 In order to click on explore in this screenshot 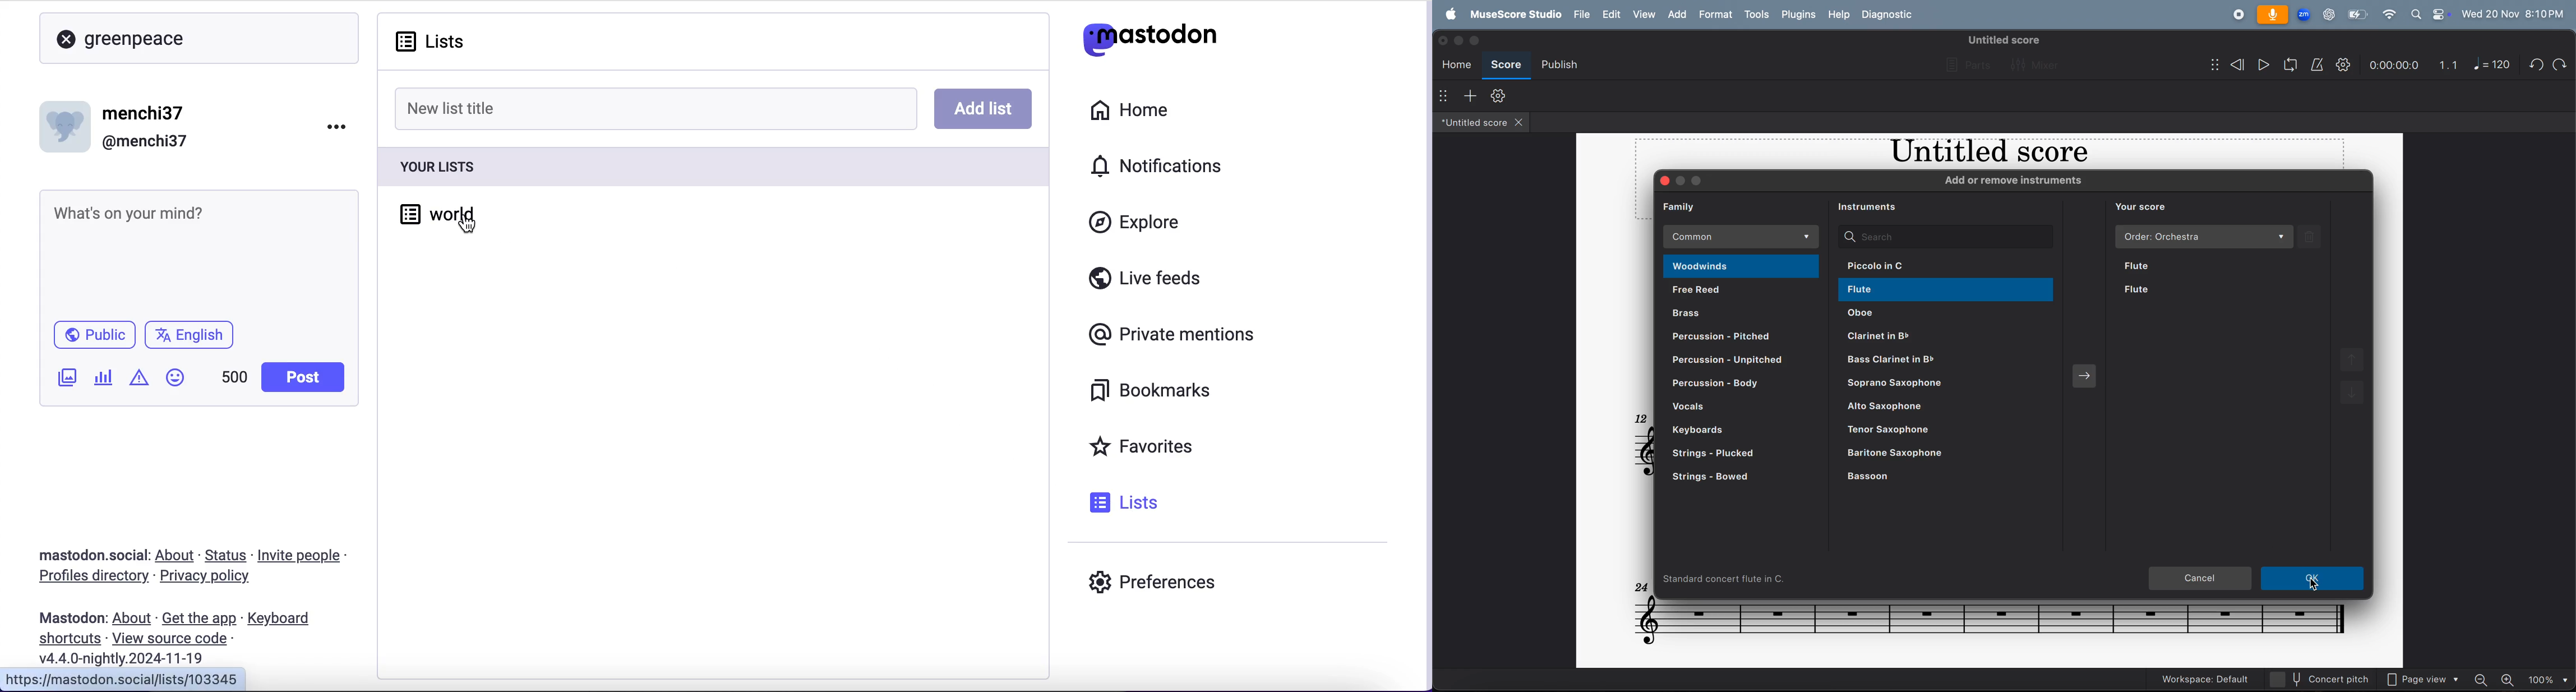, I will do `click(1145, 223)`.